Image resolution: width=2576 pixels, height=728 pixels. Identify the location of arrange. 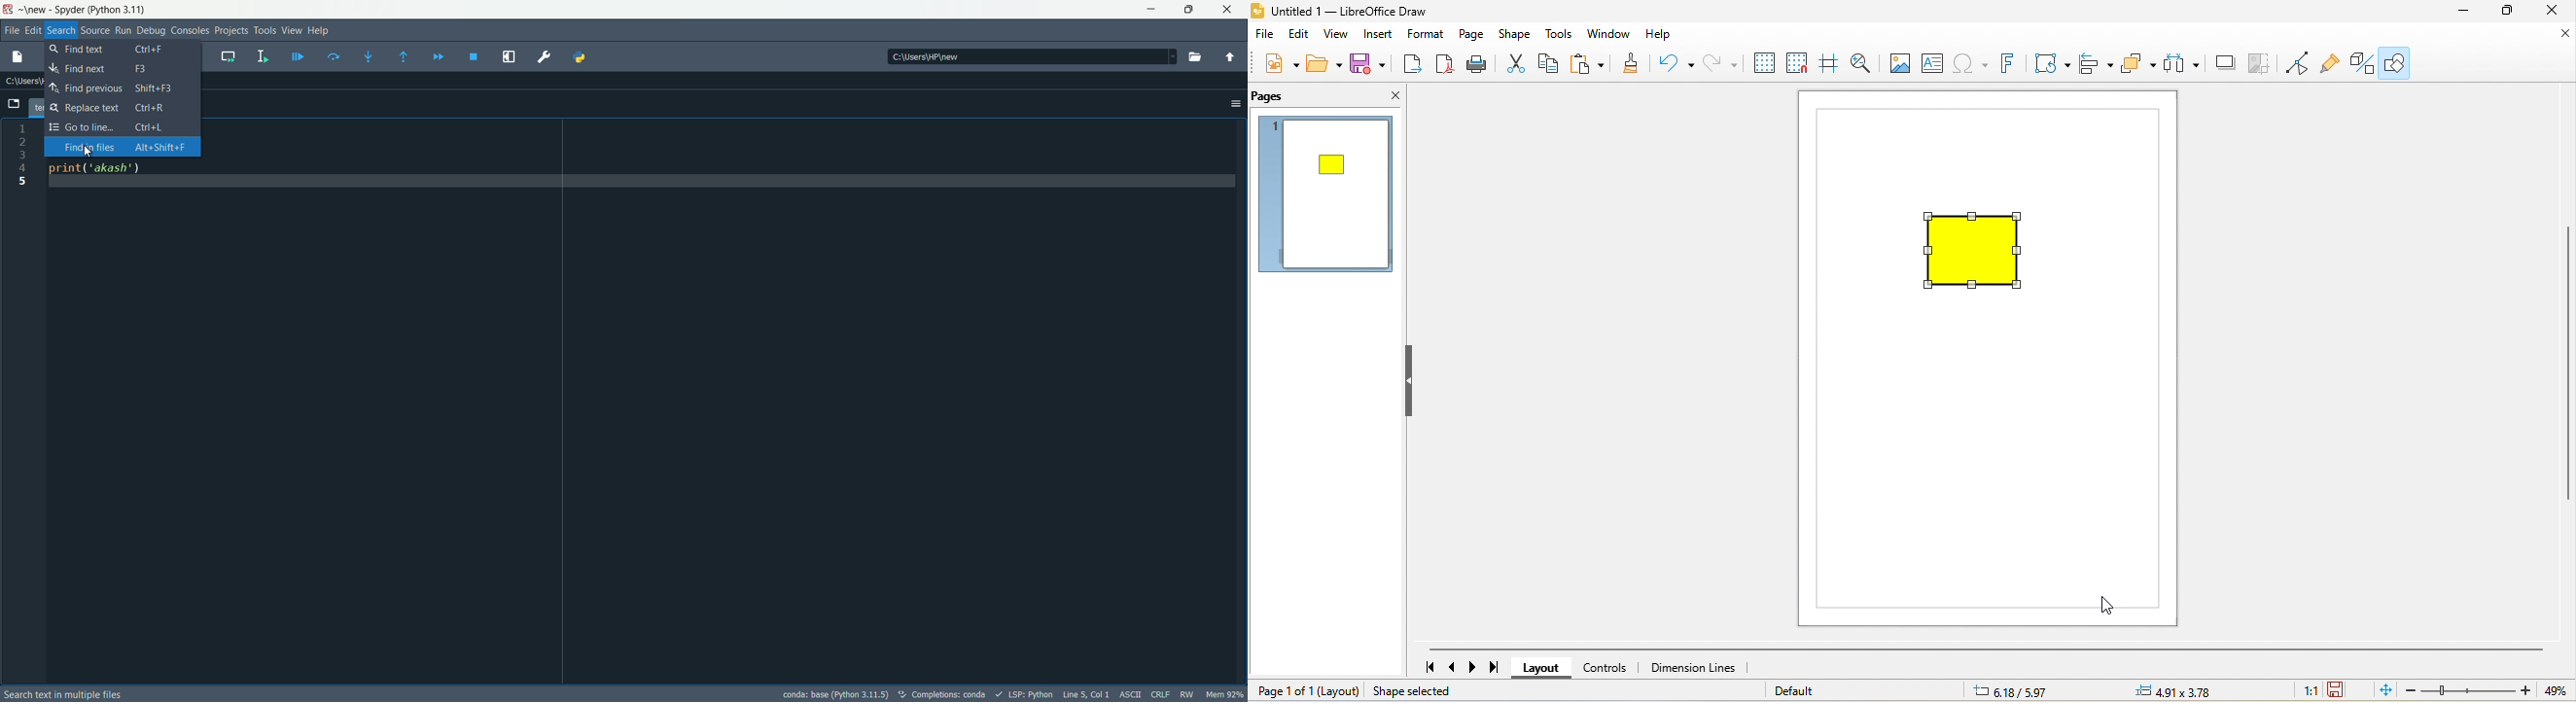
(2139, 65).